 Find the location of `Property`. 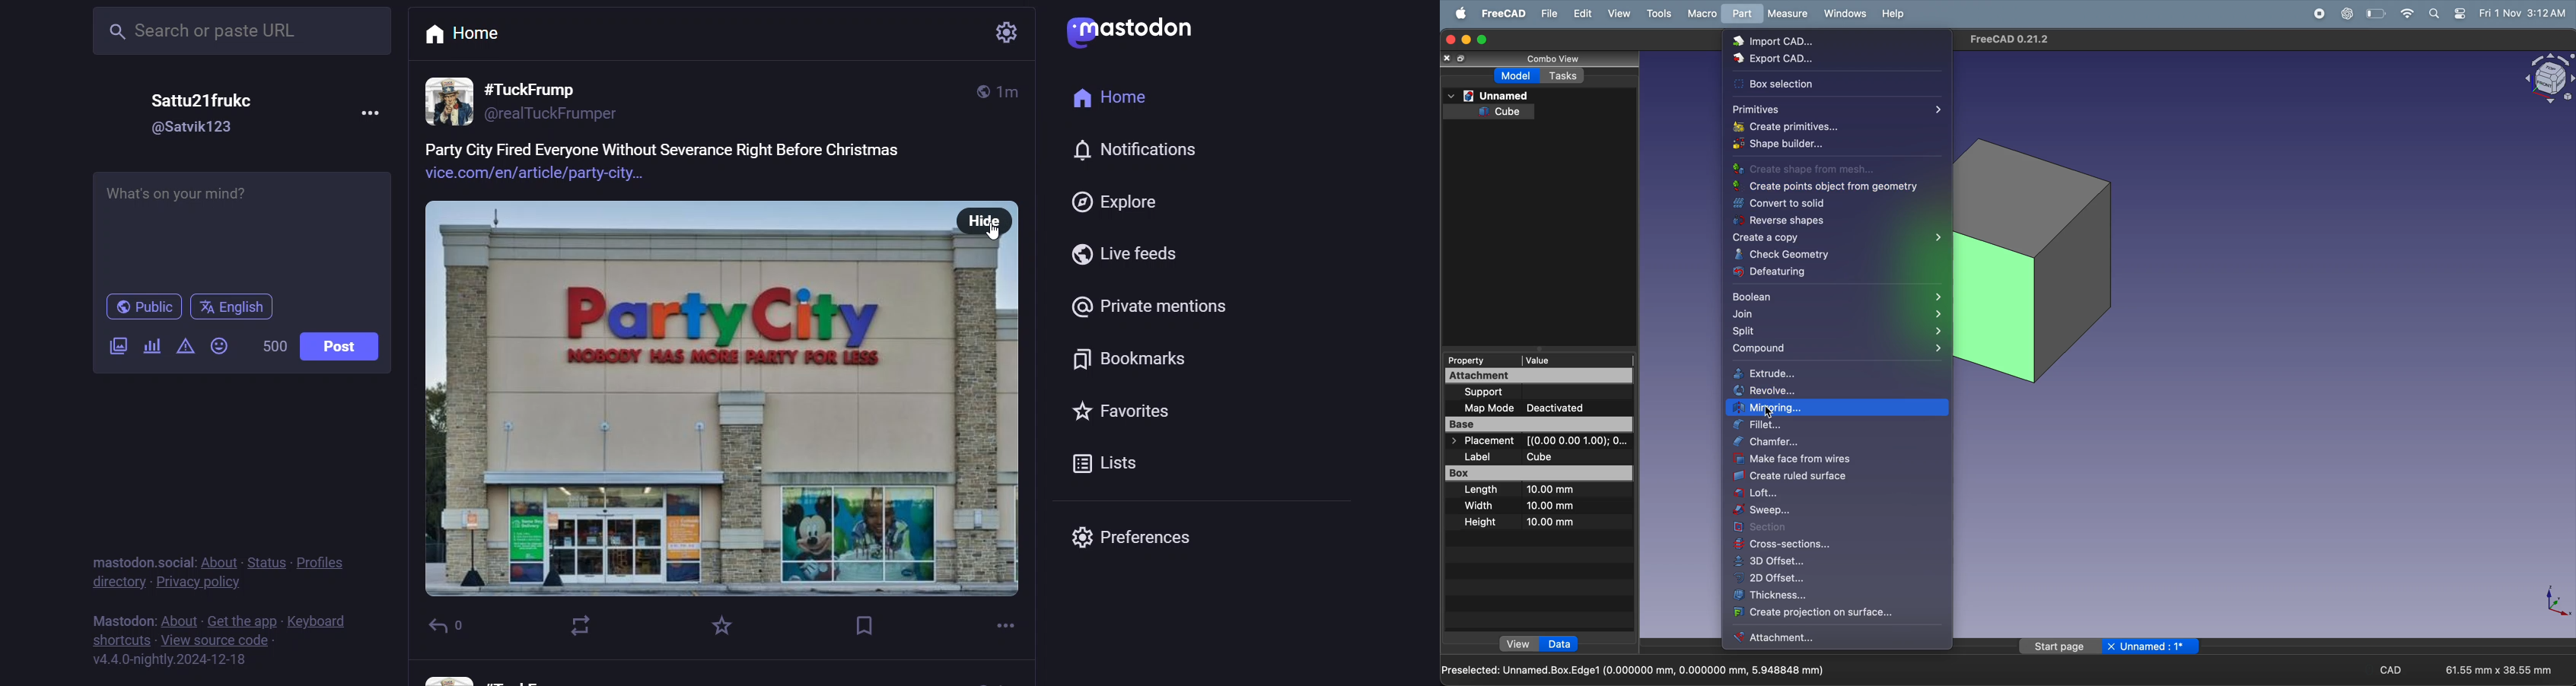

Property is located at coordinates (1475, 361).